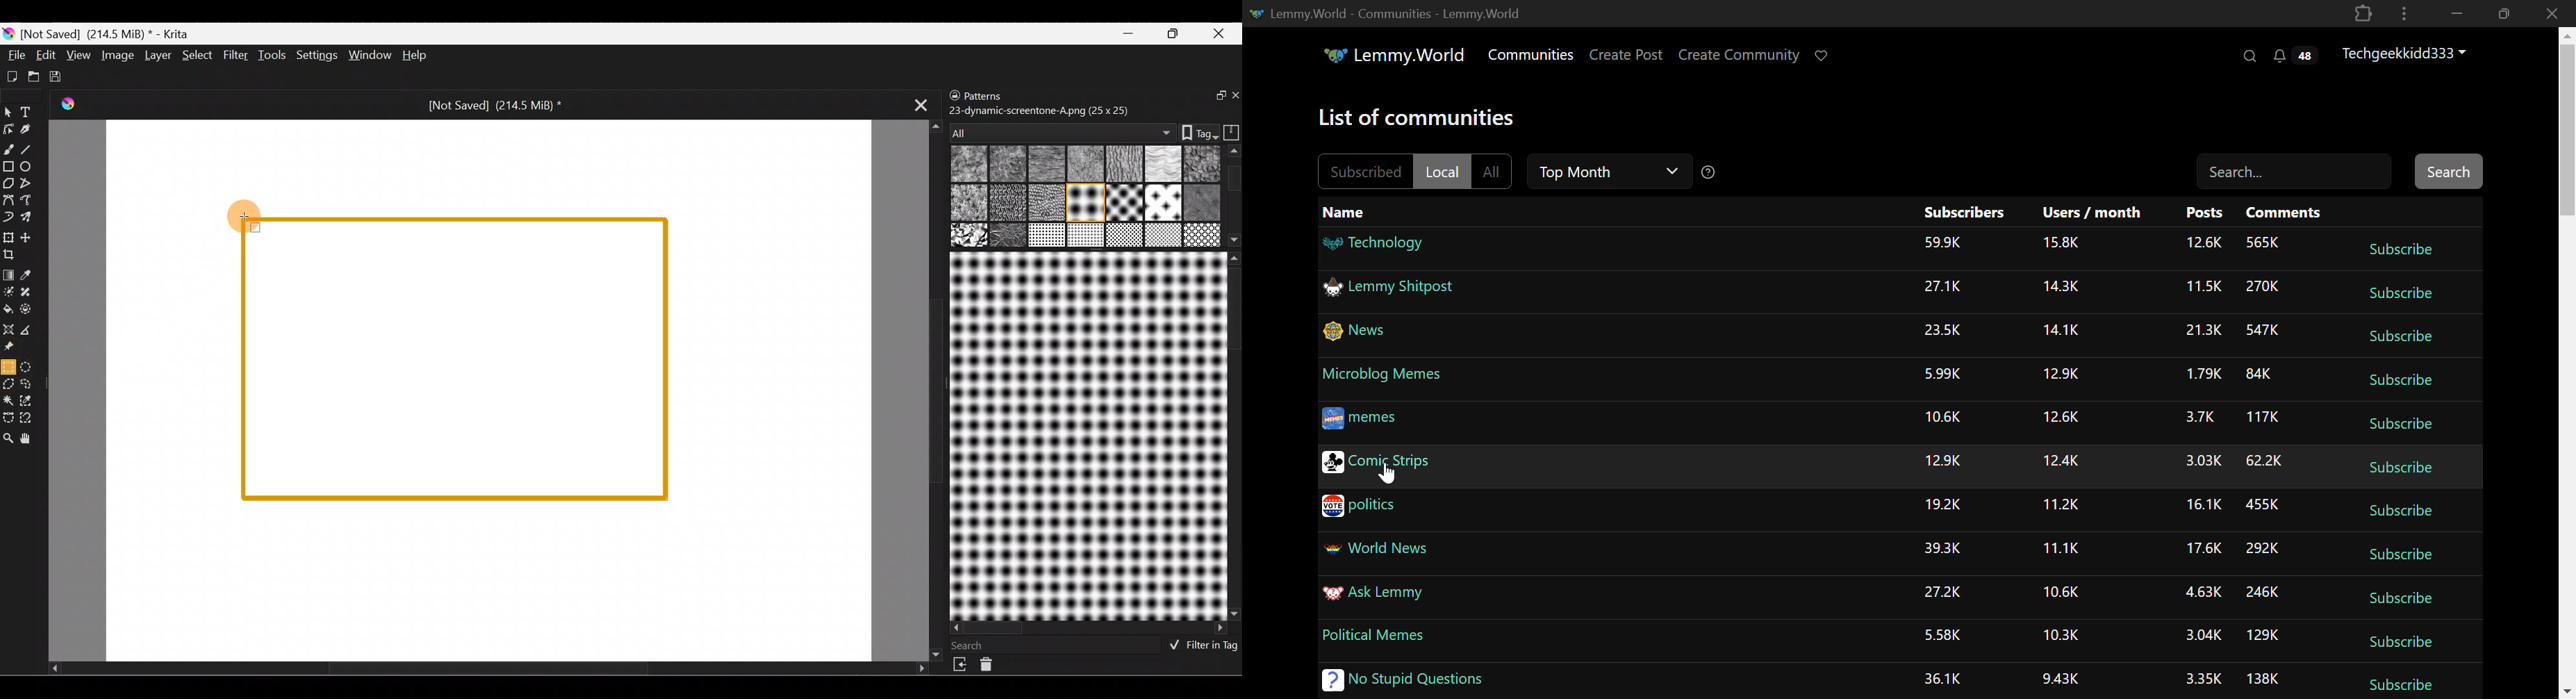 The height and width of the screenshot is (700, 2576). I want to click on Subscribed, so click(1364, 172).